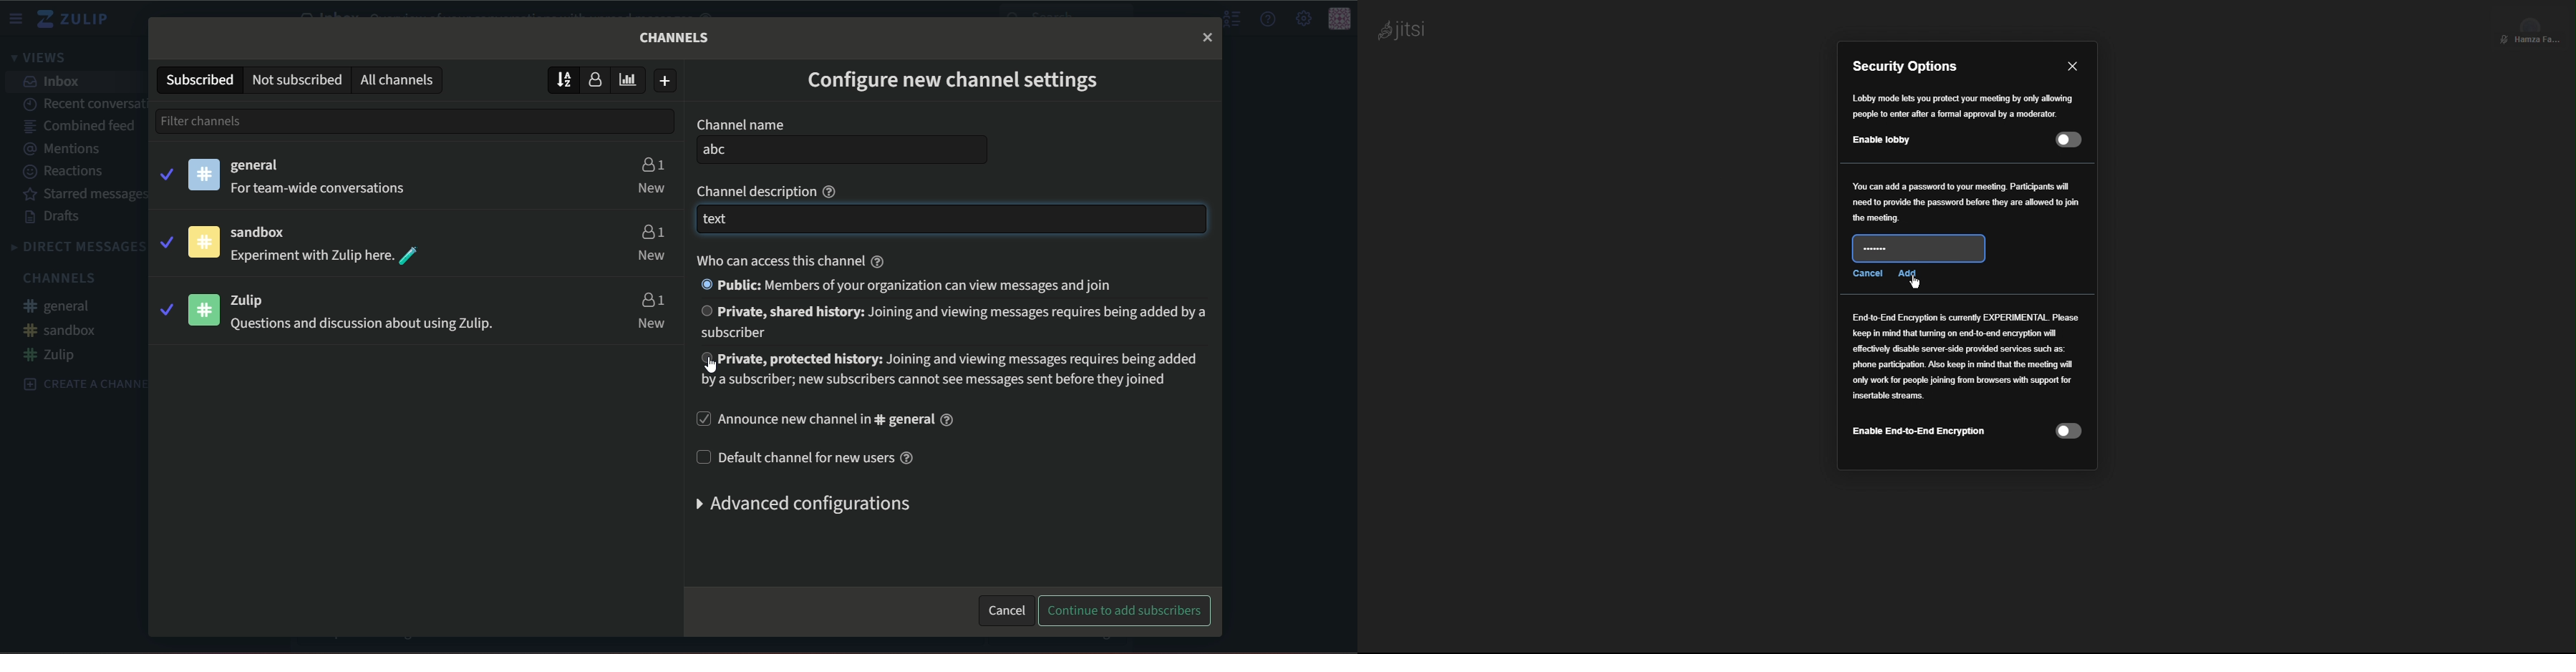 The width and height of the screenshot is (2576, 672). I want to click on #general, so click(64, 308).